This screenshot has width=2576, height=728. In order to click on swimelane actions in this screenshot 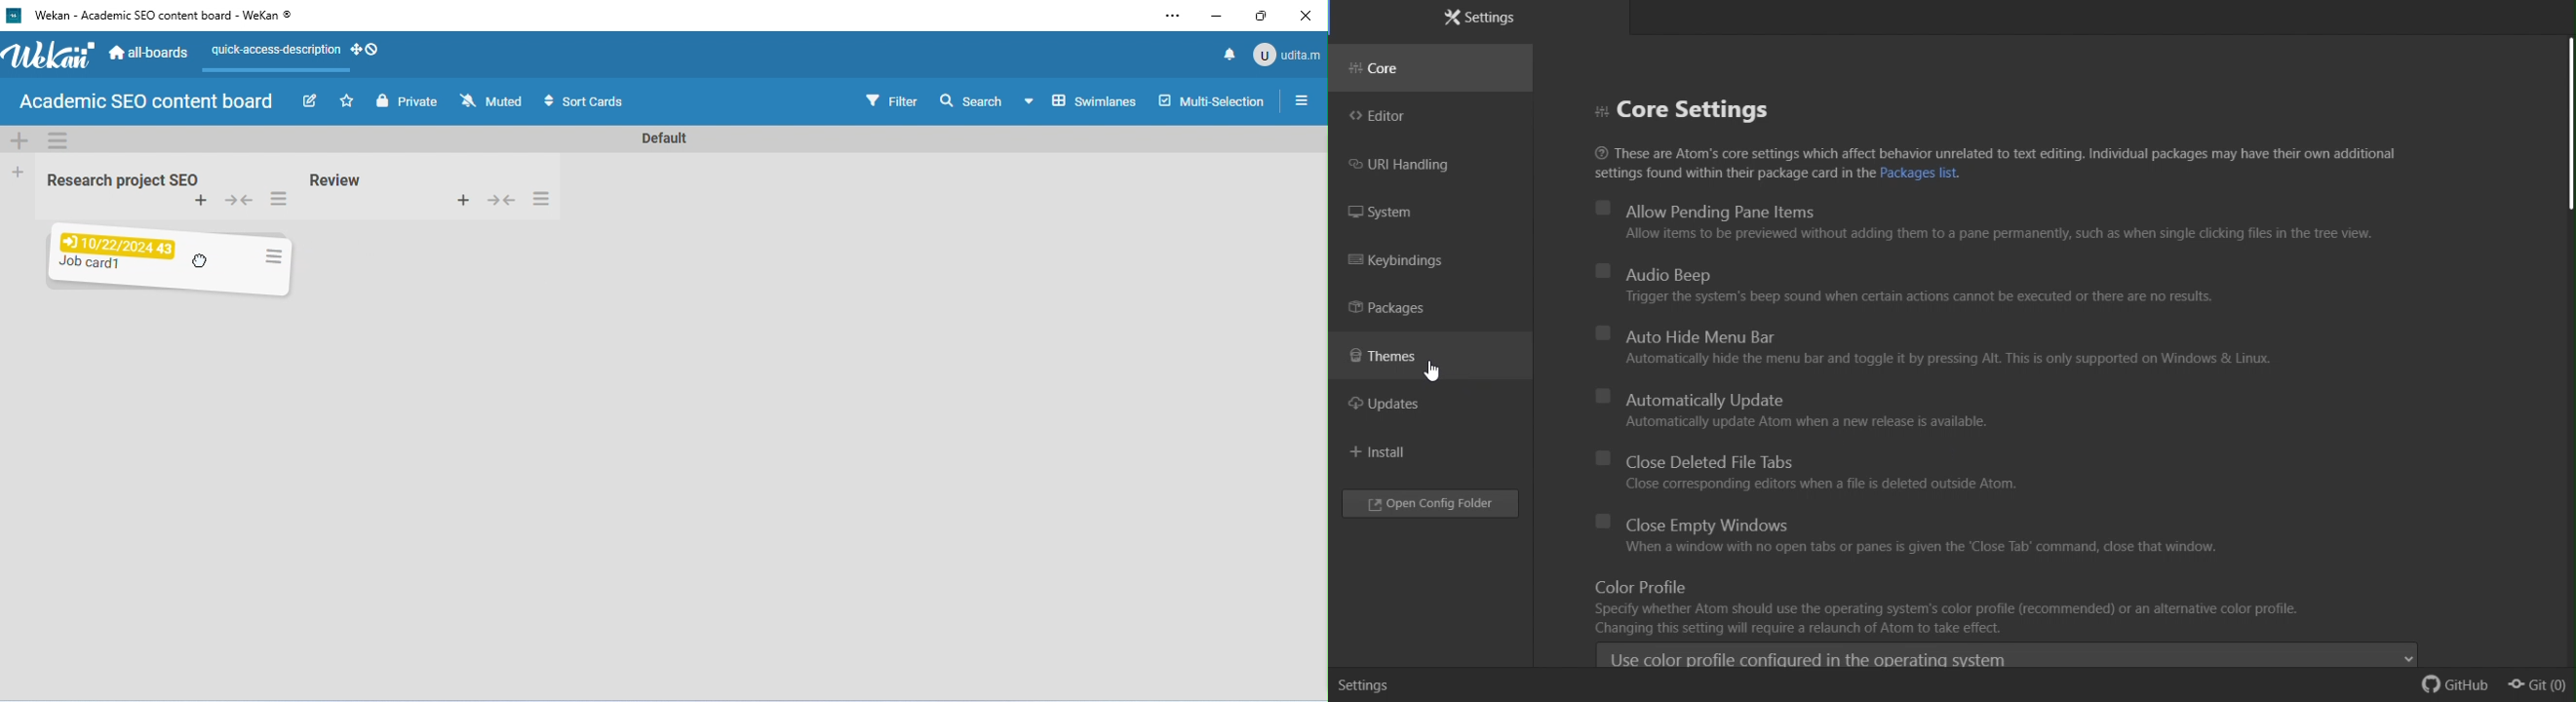, I will do `click(59, 140)`.